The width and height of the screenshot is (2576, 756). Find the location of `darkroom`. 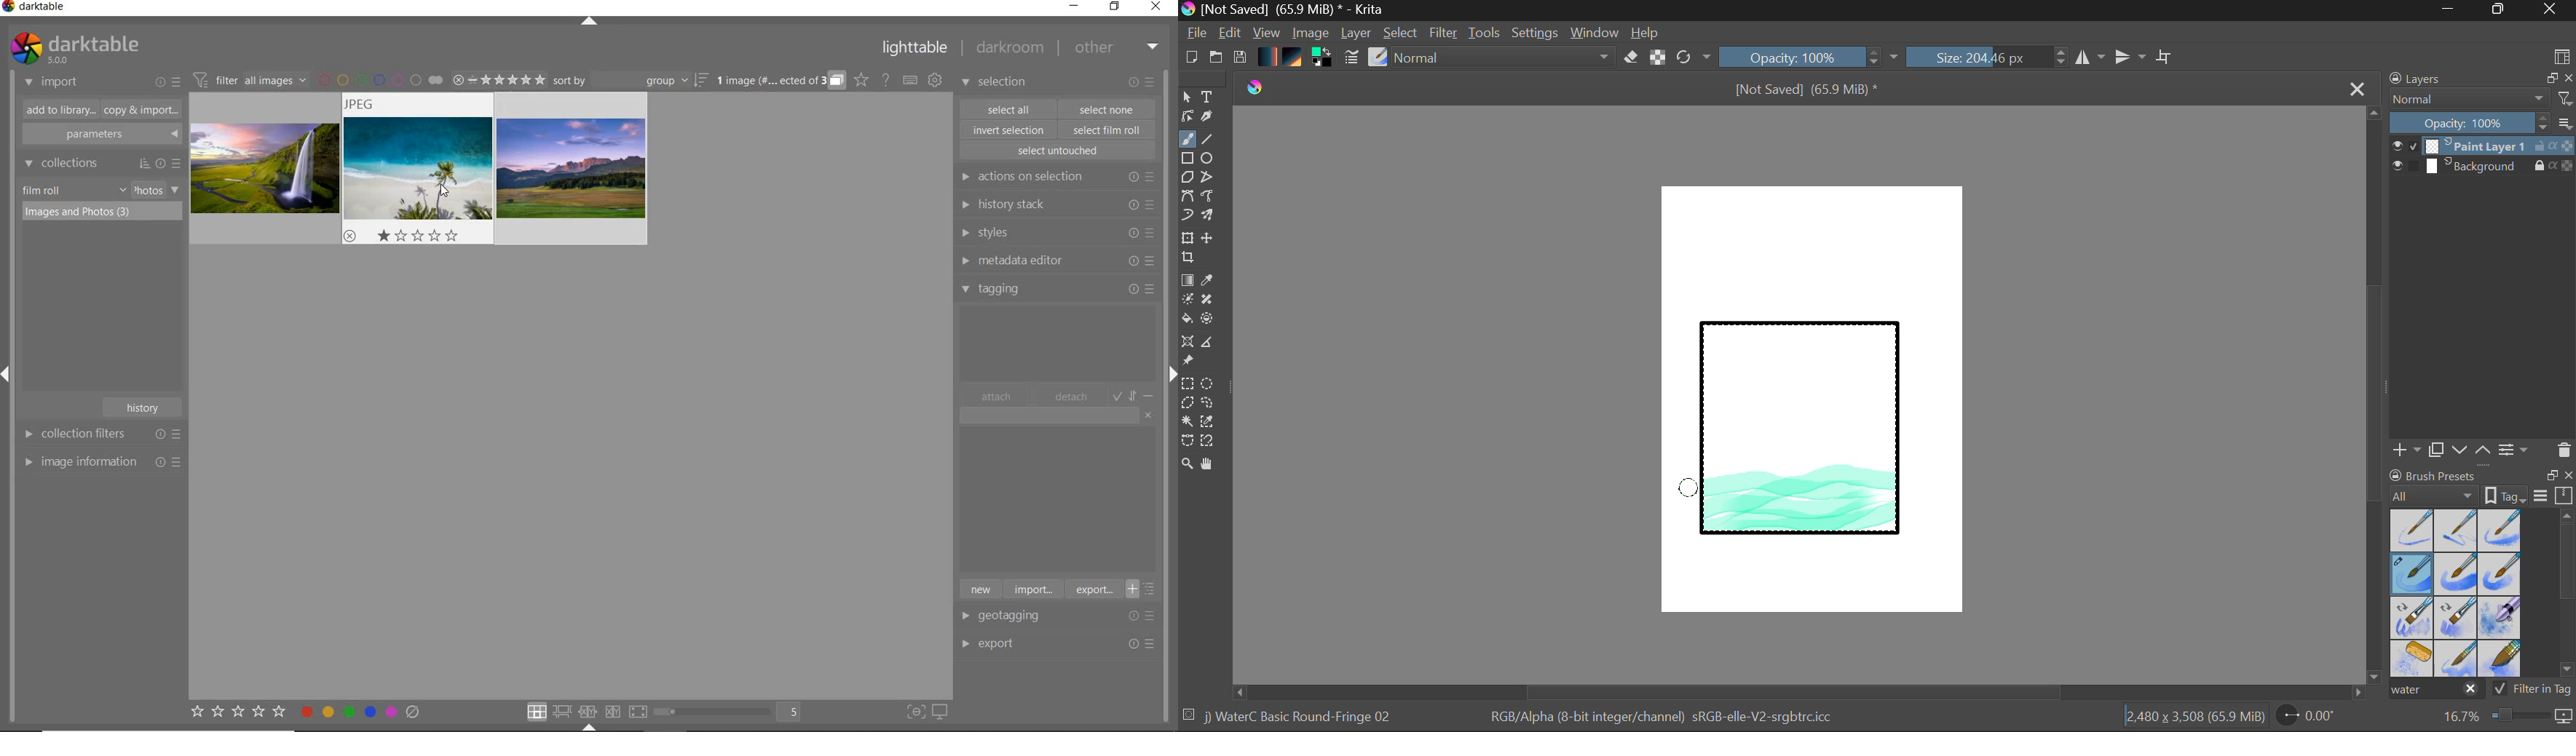

darkroom is located at coordinates (1011, 50).